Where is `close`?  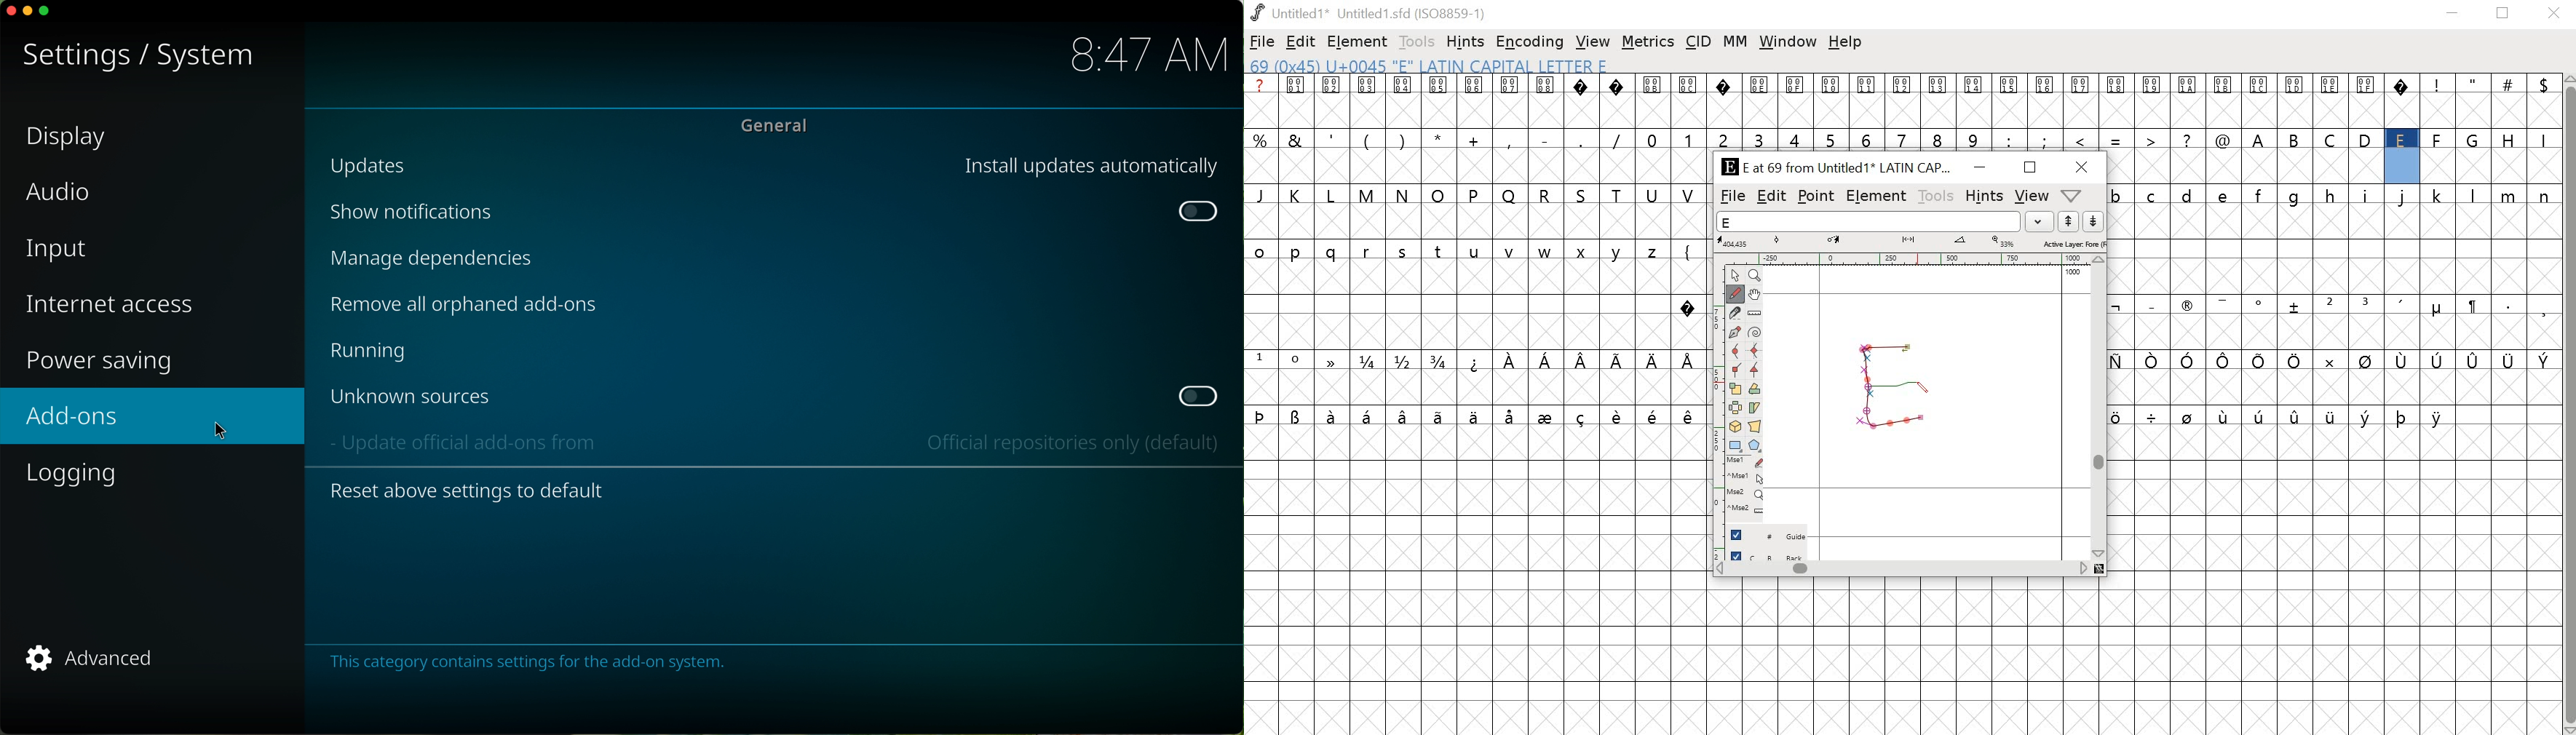
close is located at coordinates (9, 11).